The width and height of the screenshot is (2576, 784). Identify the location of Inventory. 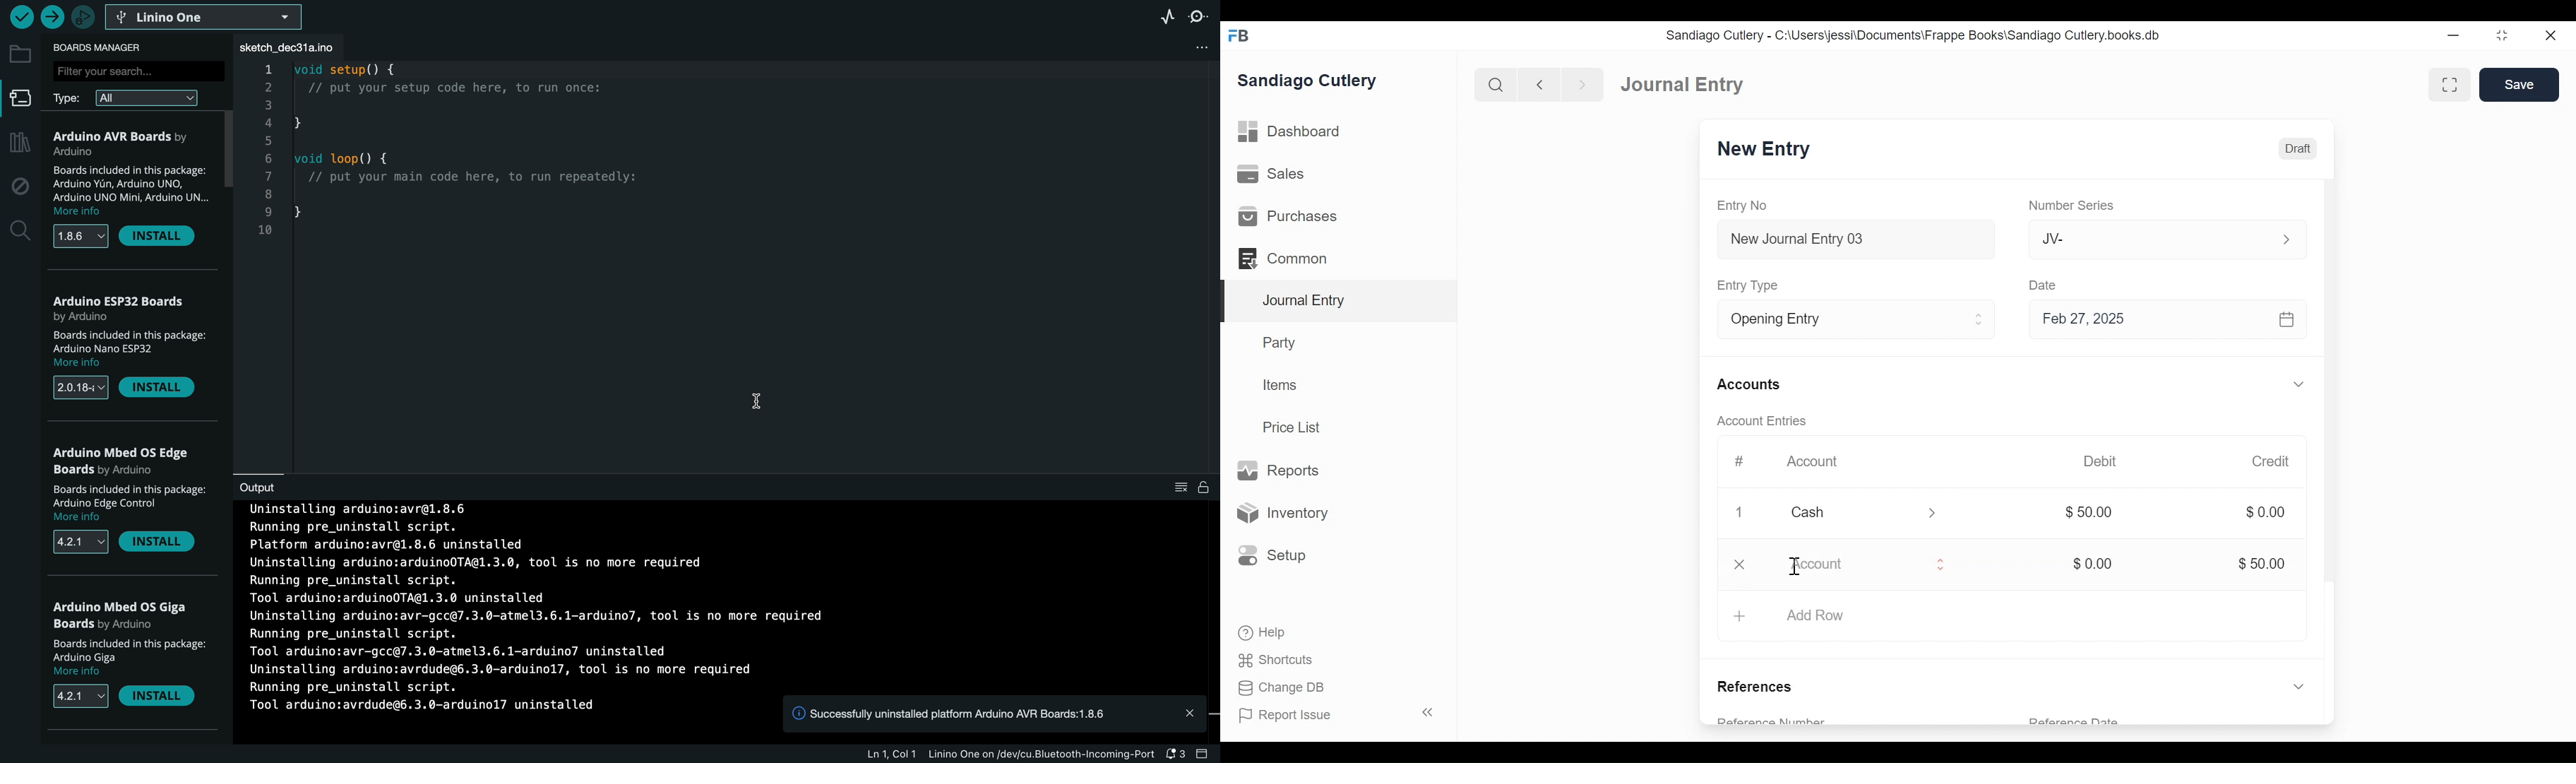
(1281, 512).